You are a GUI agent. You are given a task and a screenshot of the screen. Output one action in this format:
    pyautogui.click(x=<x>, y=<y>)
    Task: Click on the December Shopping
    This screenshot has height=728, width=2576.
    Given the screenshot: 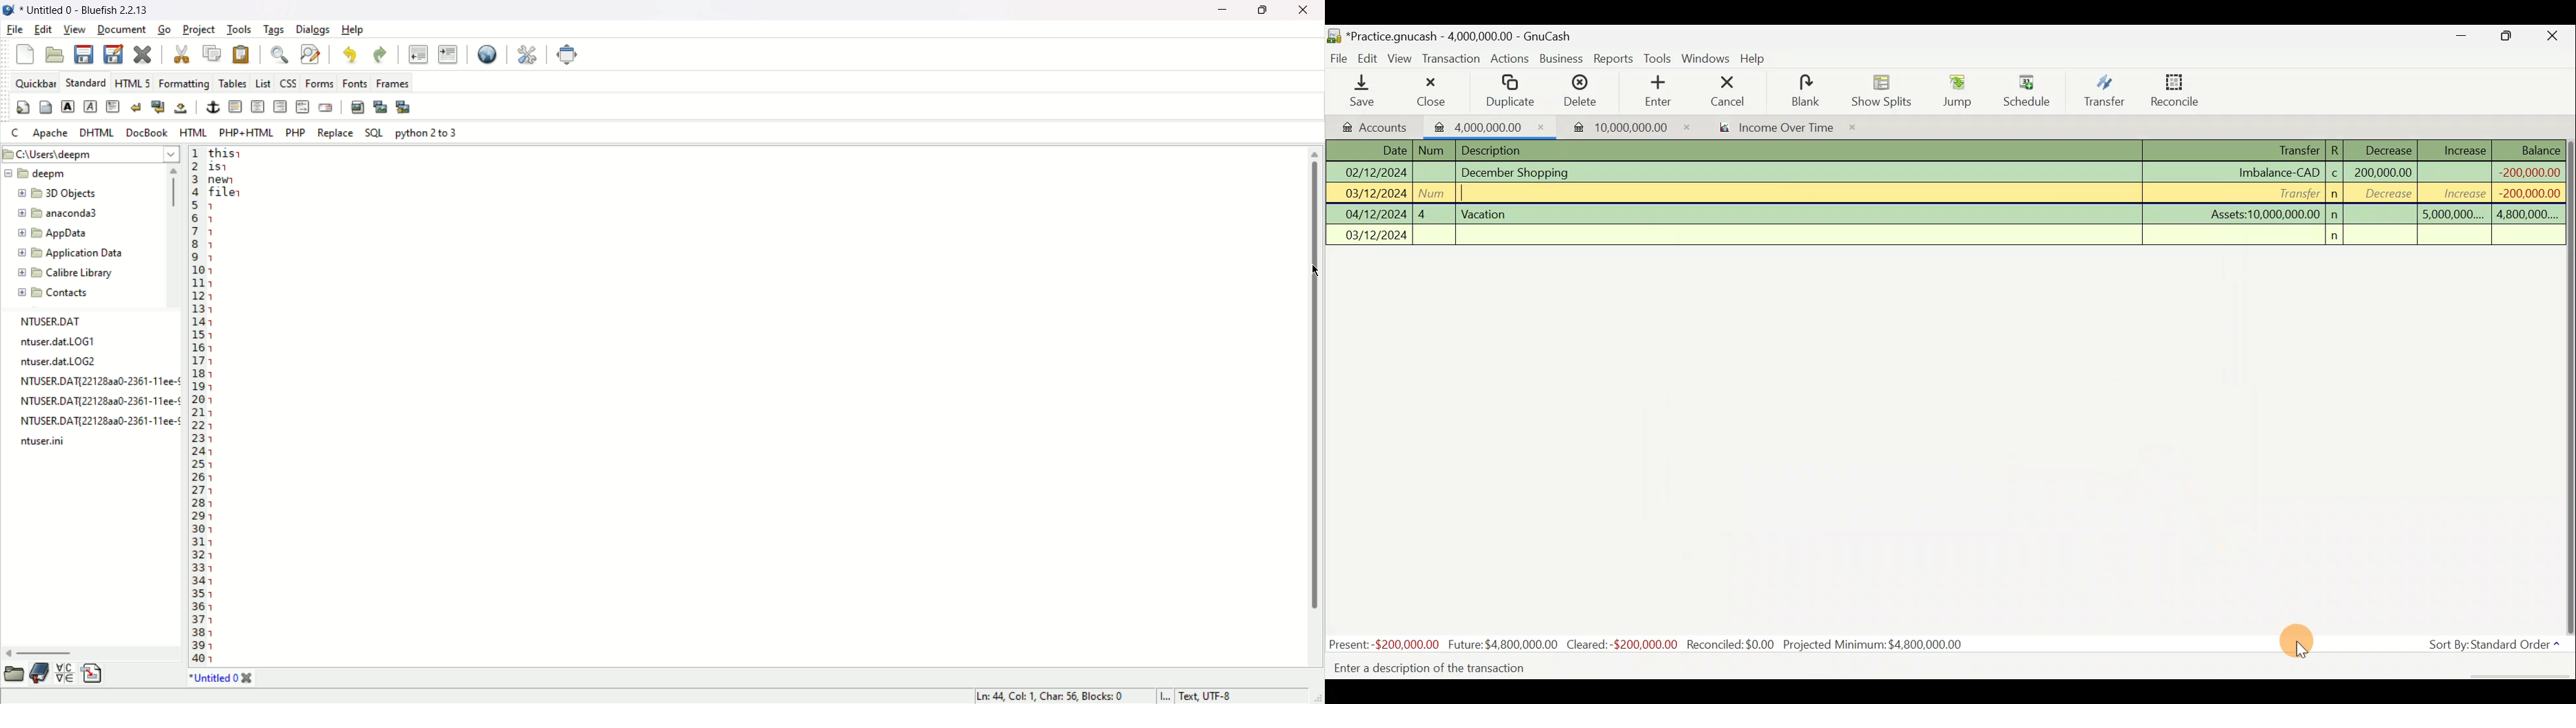 What is the action you would take?
    pyautogui.click(x=1521, y=173)
    